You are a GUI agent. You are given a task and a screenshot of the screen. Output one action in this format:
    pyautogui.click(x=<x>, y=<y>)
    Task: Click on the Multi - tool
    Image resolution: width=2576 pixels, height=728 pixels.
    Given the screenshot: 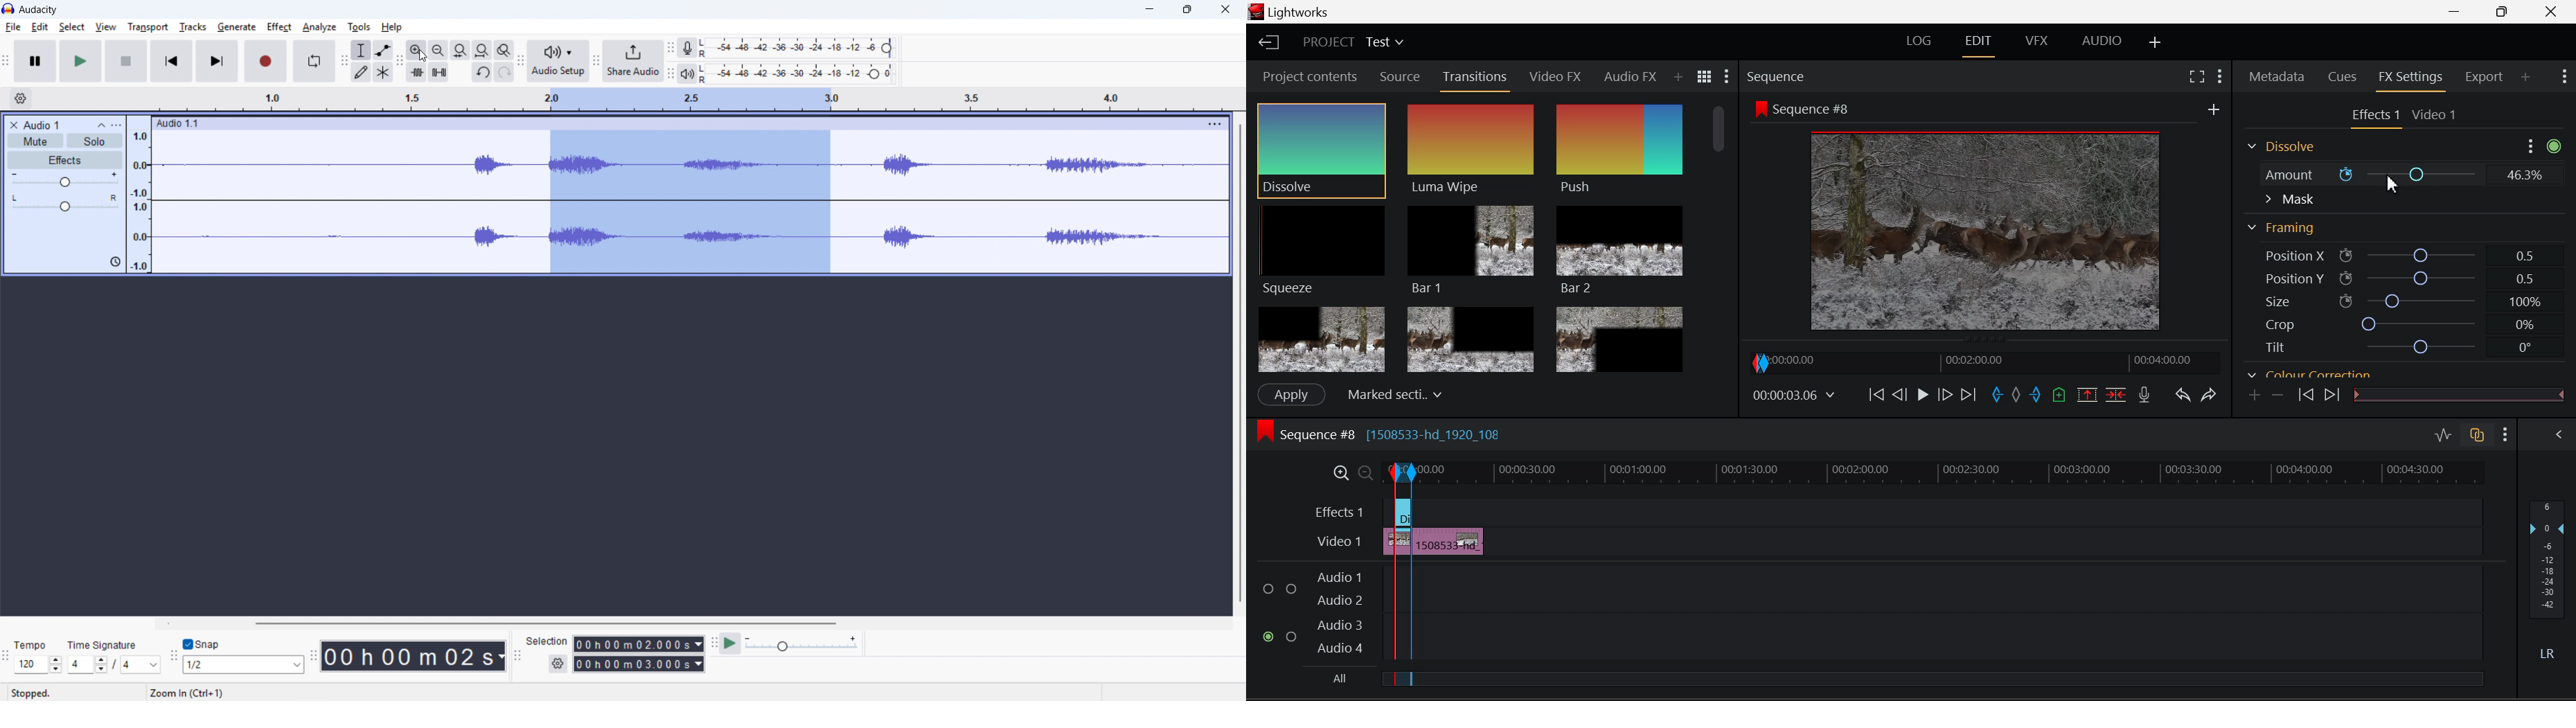 What is the action you would take?
    pyautogui.click(x=383, y=72)
    